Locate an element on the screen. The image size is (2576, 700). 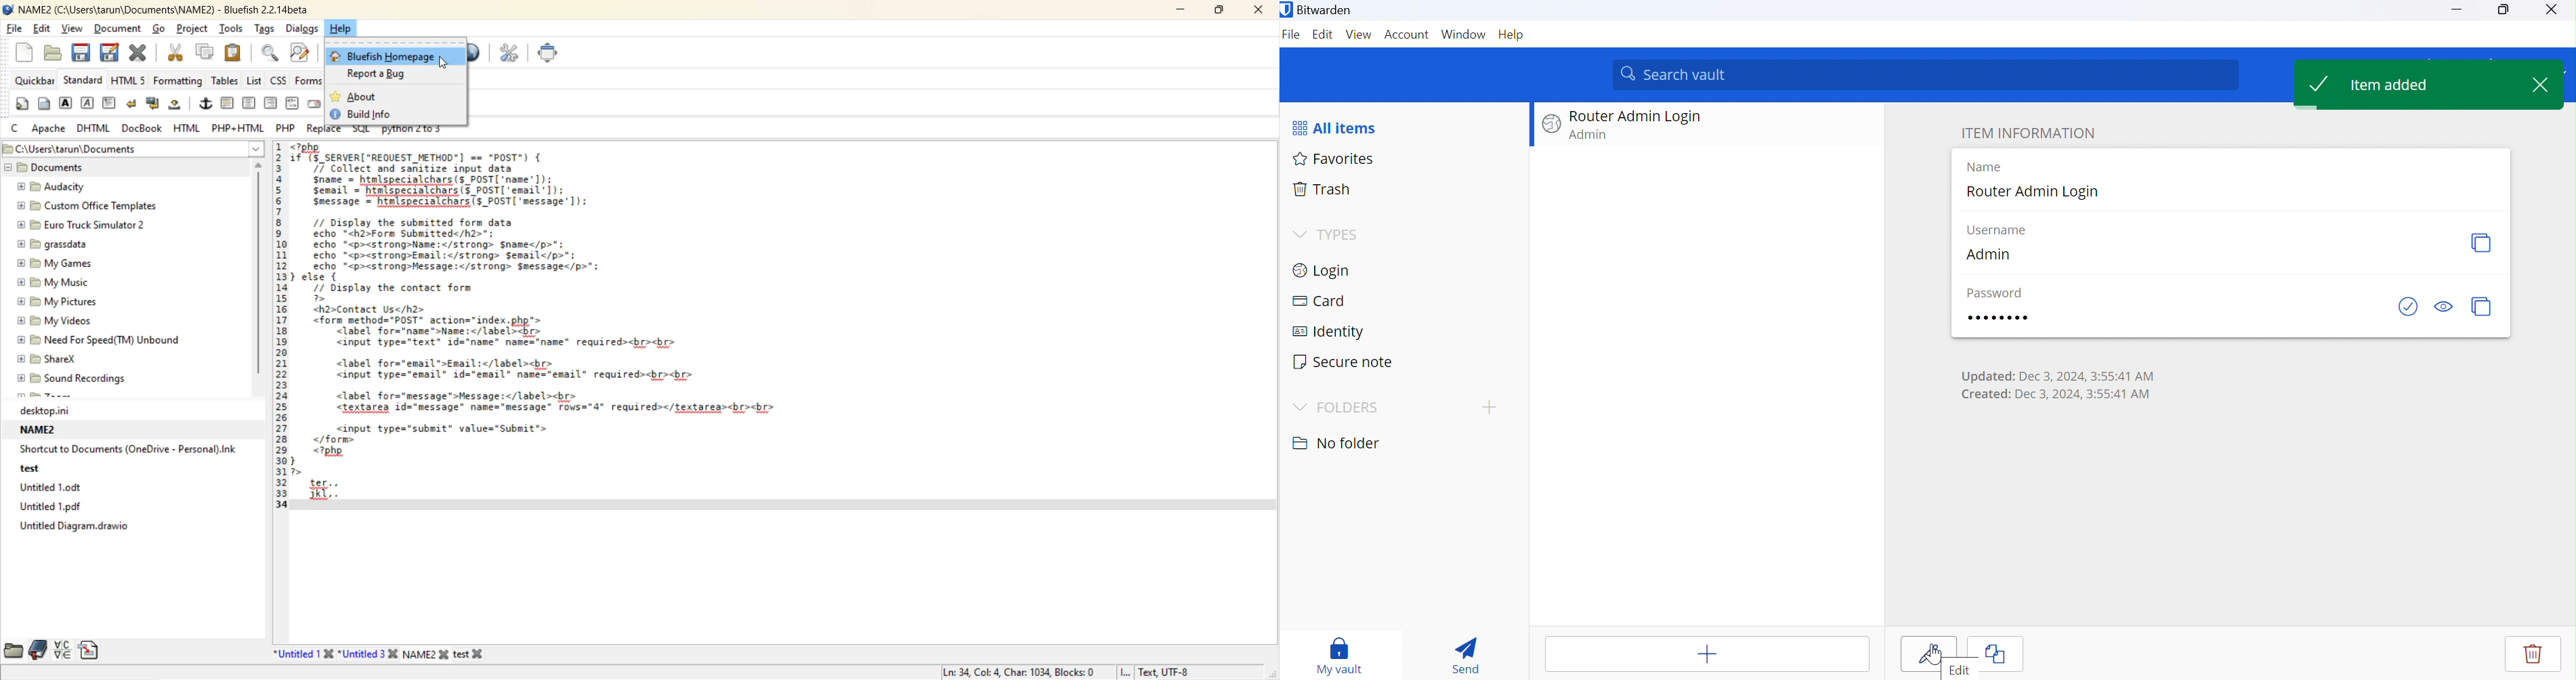
Router admin login is located at coordinates (1638, 116).